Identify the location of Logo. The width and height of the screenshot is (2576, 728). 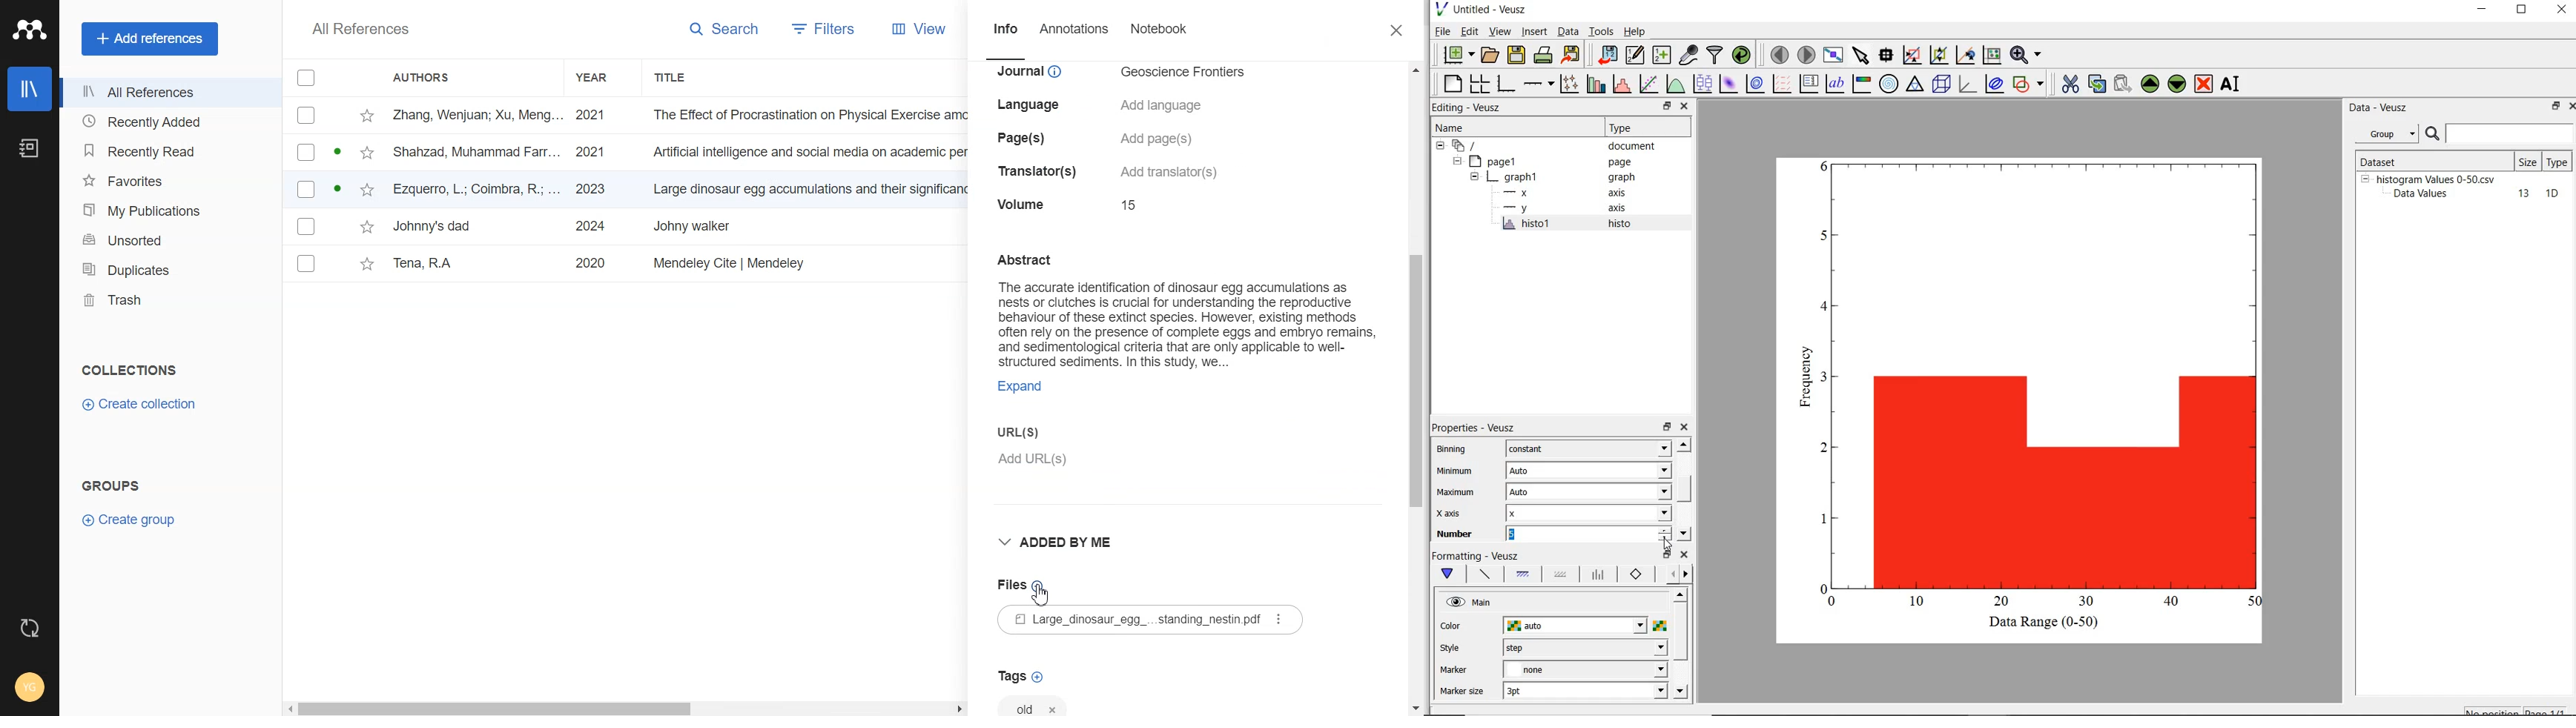
(30, 30).